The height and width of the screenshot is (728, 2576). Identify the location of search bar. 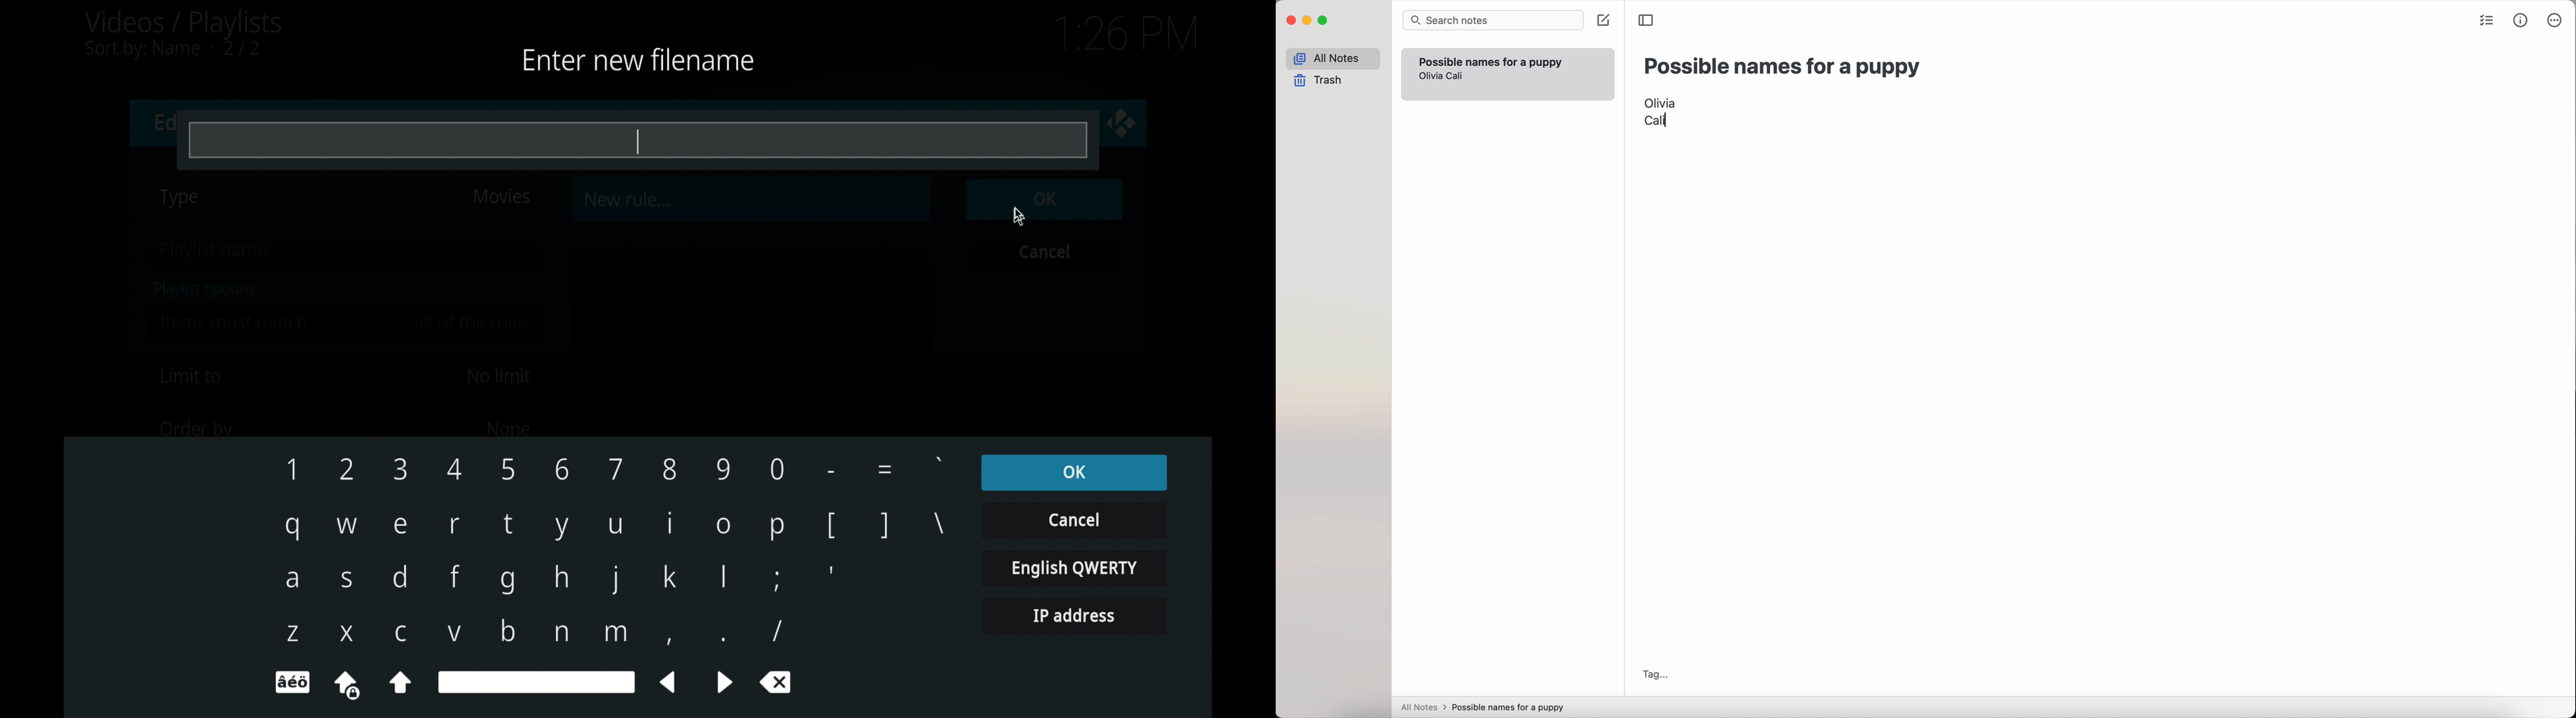
(1493, 21).